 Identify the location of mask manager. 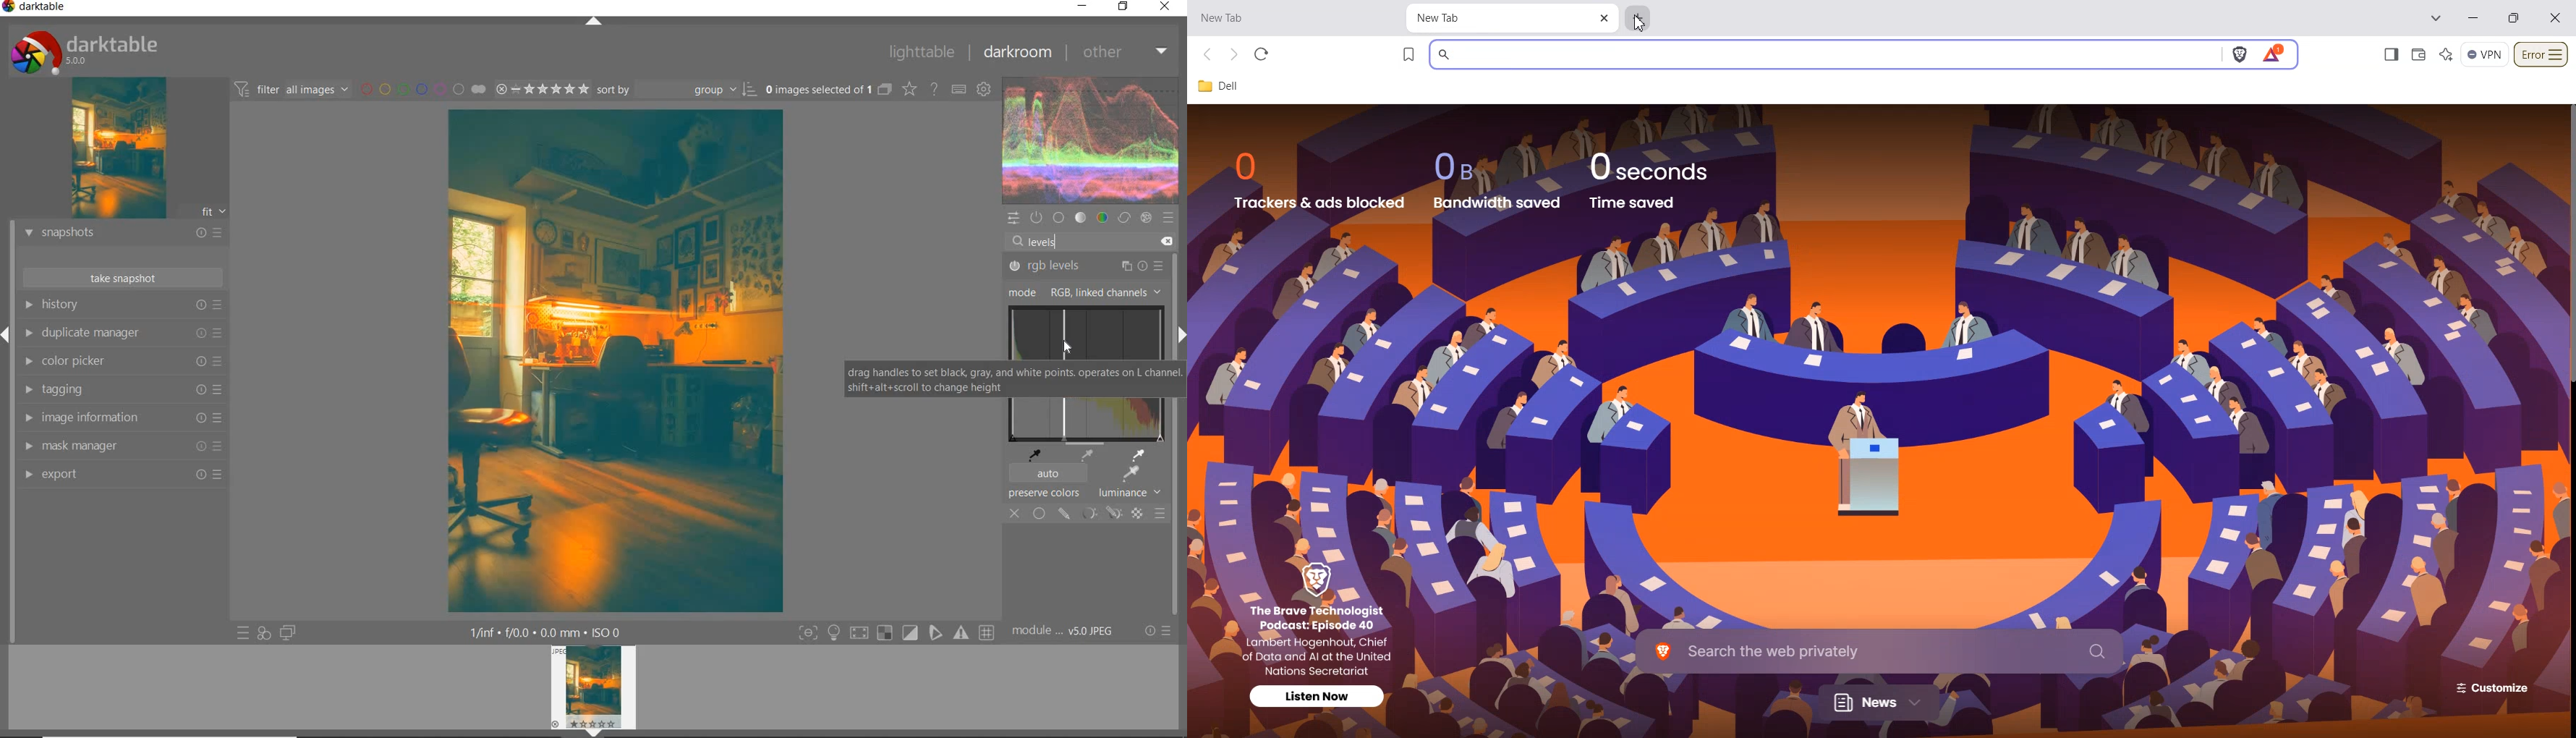
(122, 446).